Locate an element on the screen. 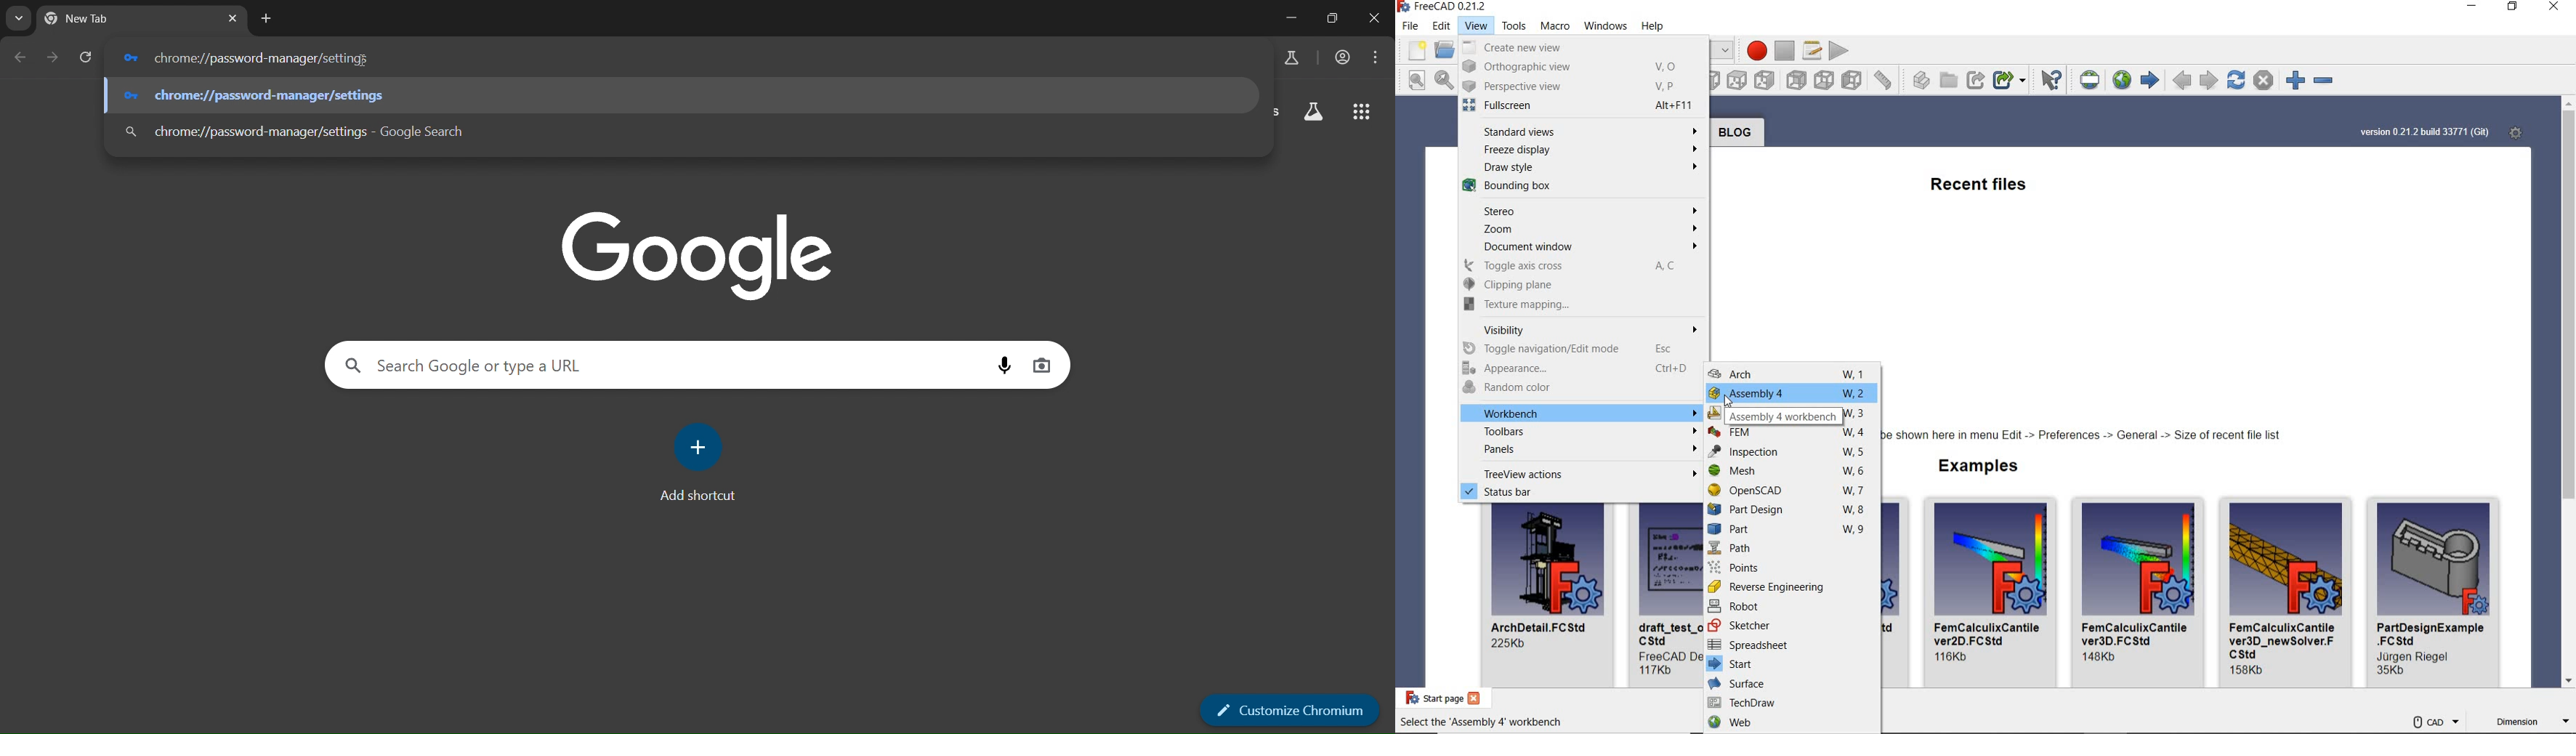 The image size is (2576, 756). panels is located at coordinates (1580, 451).